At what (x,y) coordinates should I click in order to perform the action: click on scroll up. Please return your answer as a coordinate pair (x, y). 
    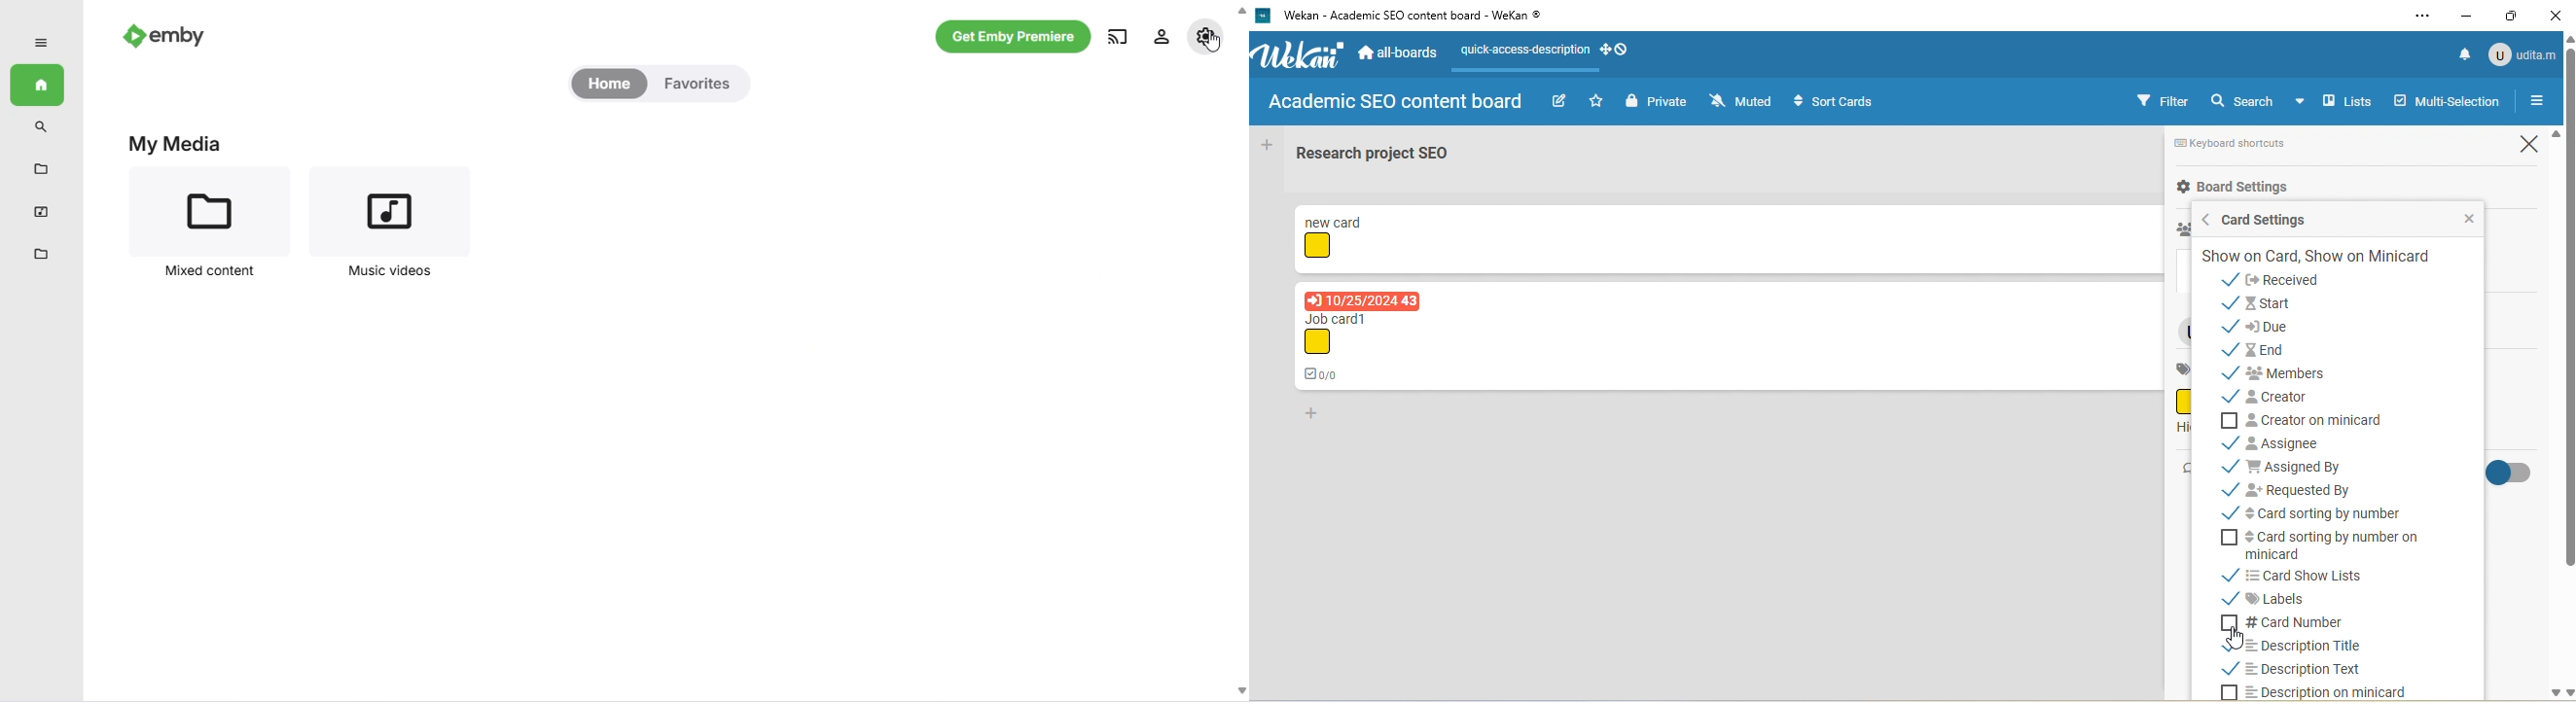
    Looking at the image, I should click on (2554, 135).